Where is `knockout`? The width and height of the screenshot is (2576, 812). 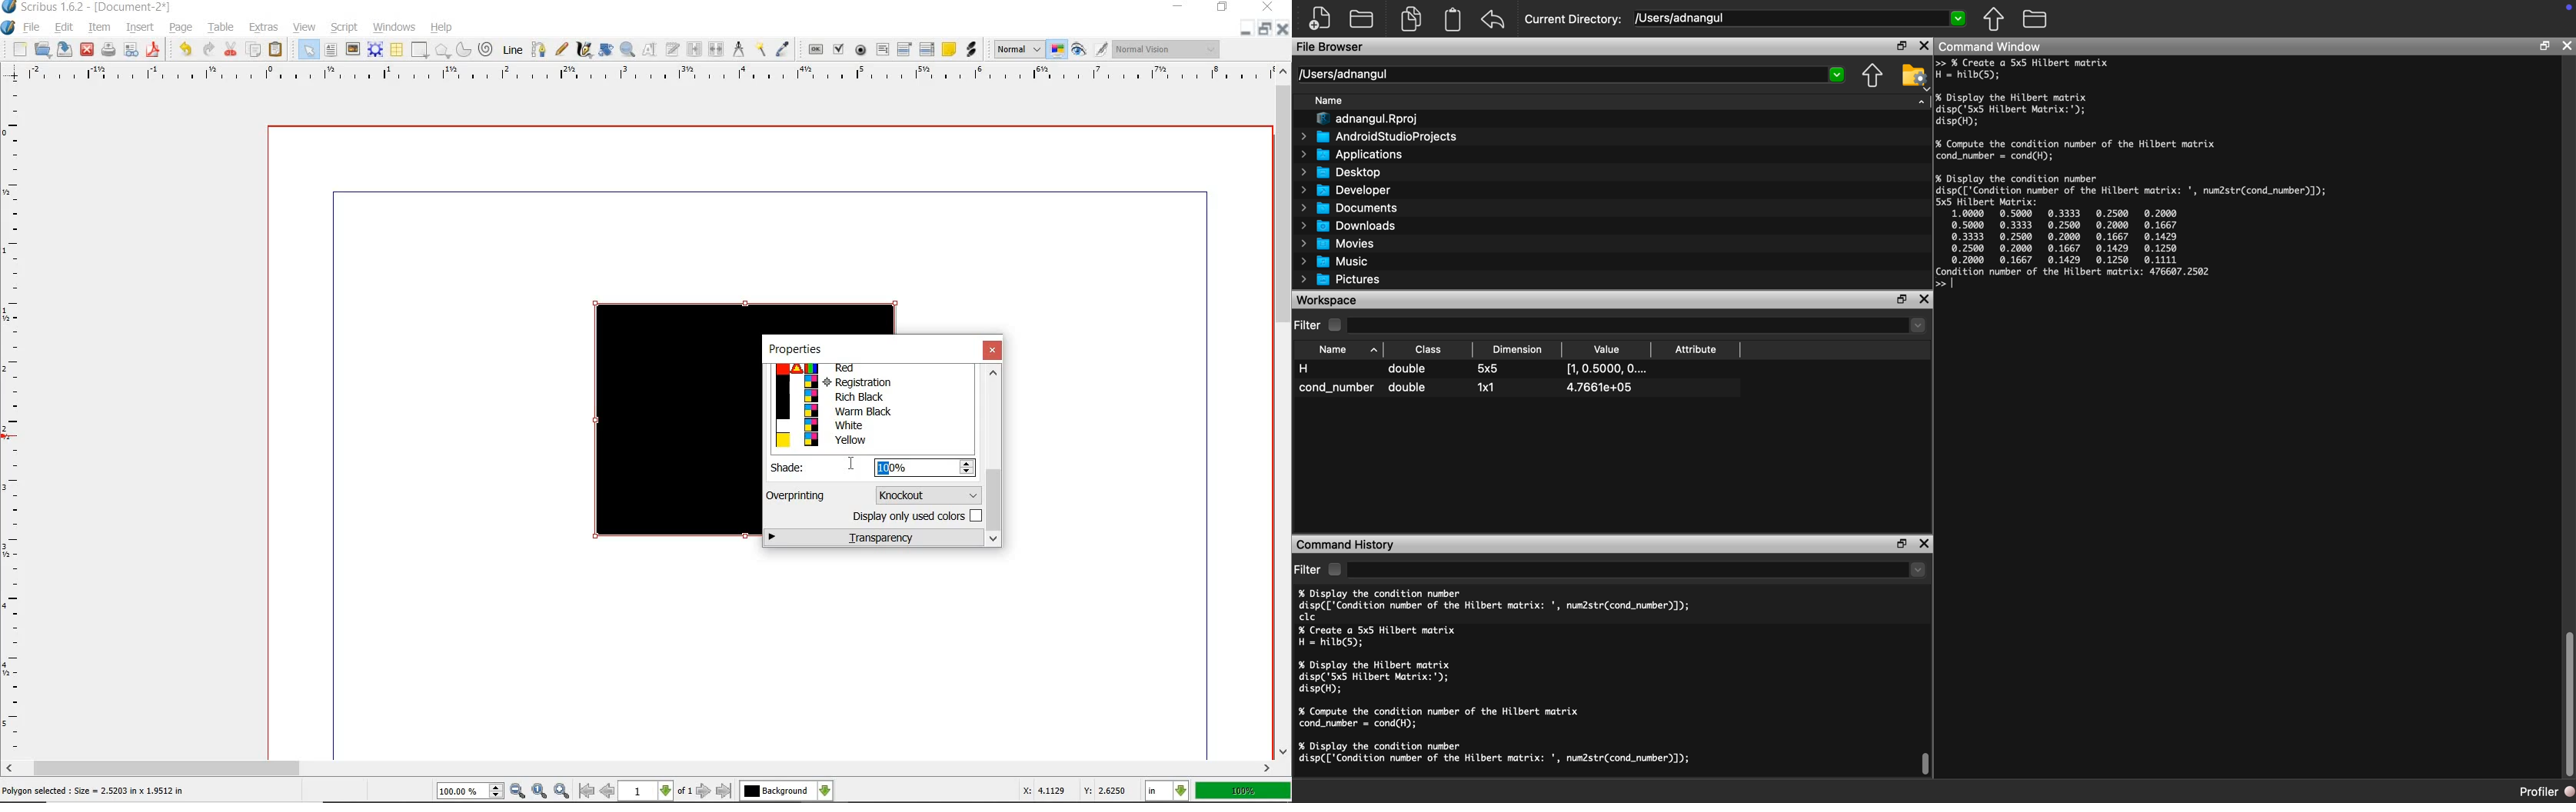 knockout is located at coordinates (926, 494).